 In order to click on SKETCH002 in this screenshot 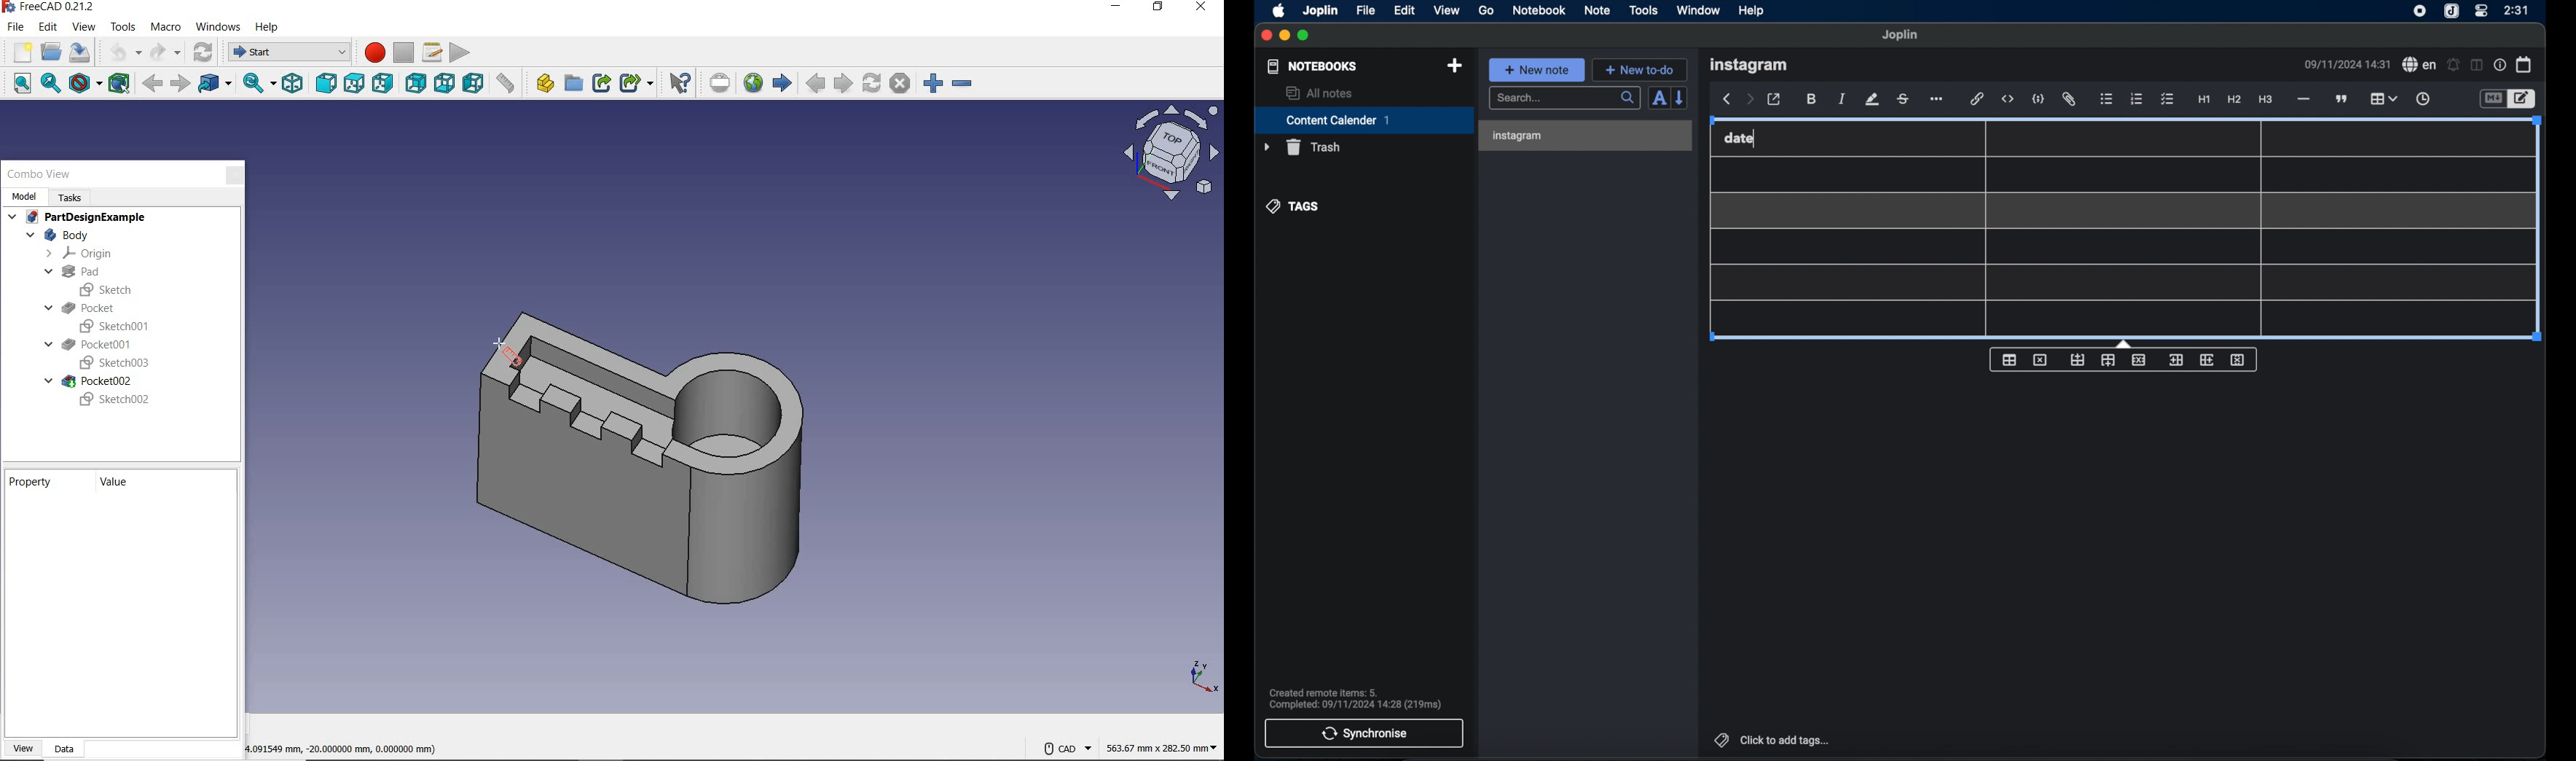, I will do `click(115, 400)`.